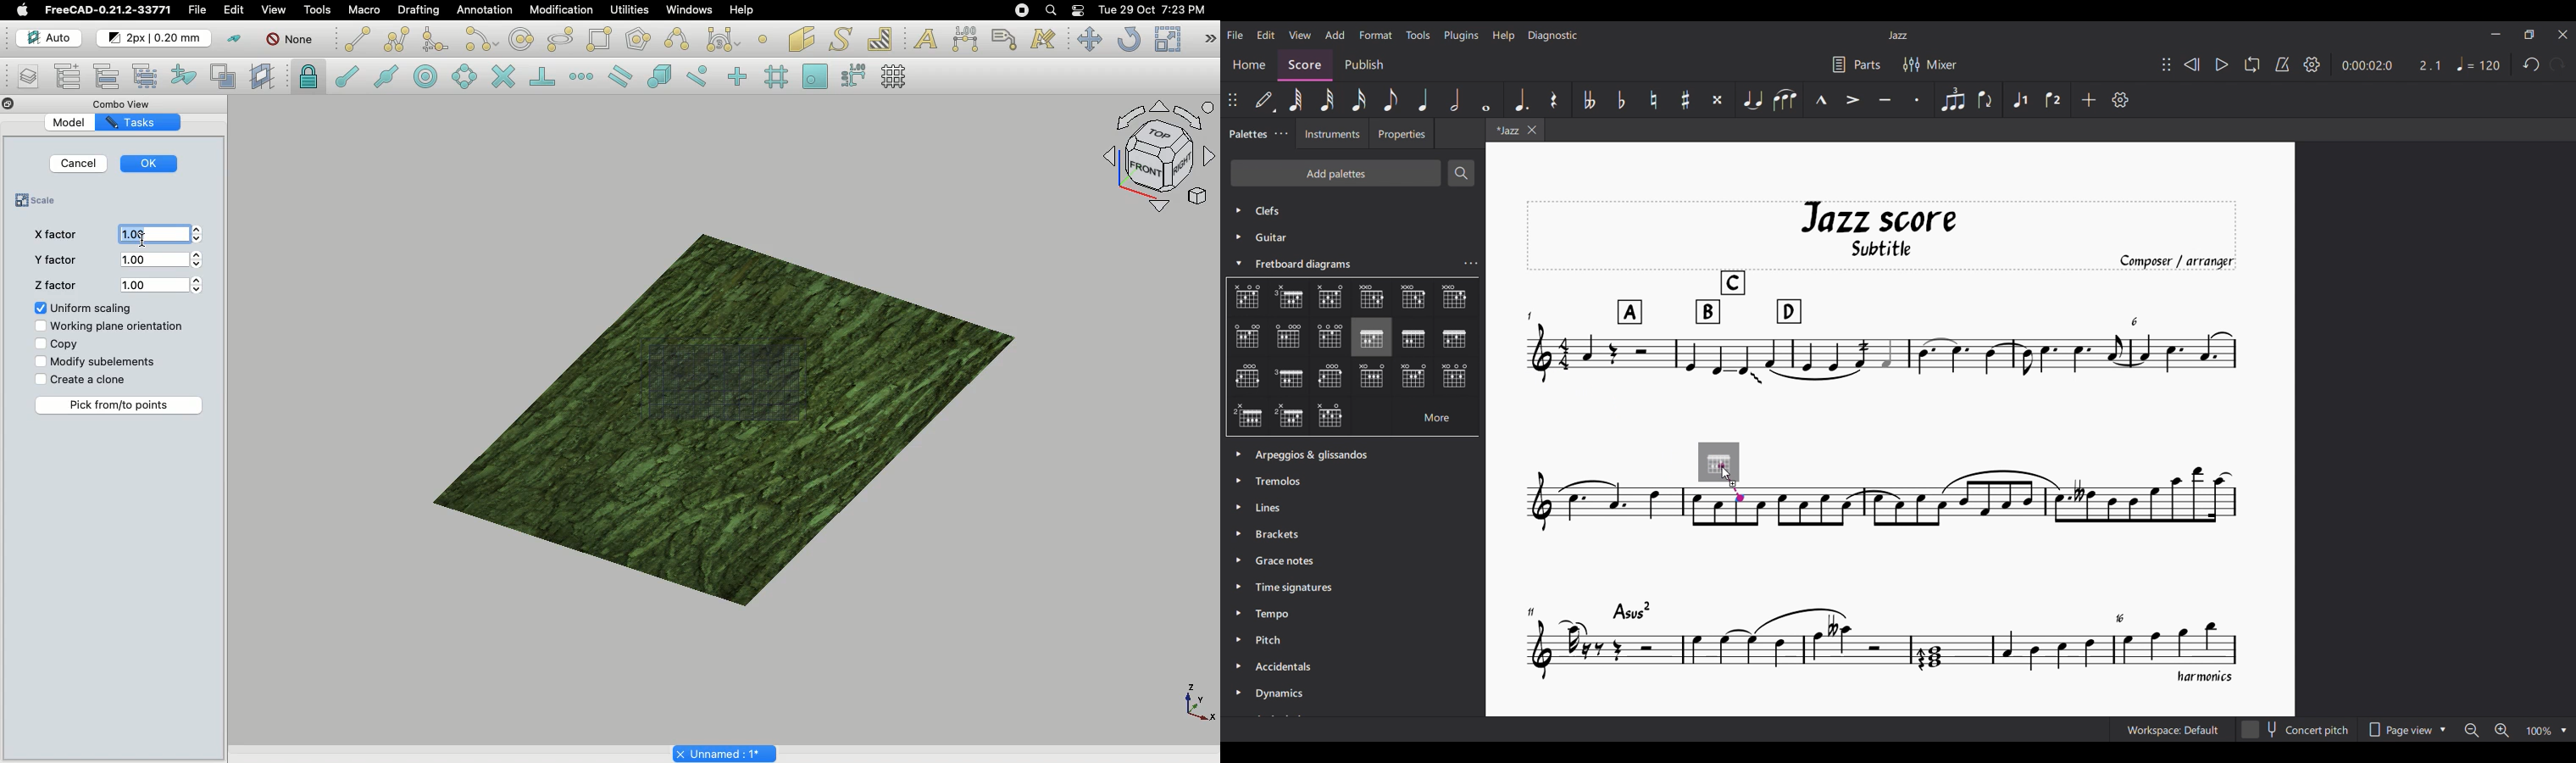 Image resolution: width=2576 pixels, height=784 pixels. What do you see at coordinates (435, 40) in the screenshot?
I see `Fillet` at bounding box center [435, 40].